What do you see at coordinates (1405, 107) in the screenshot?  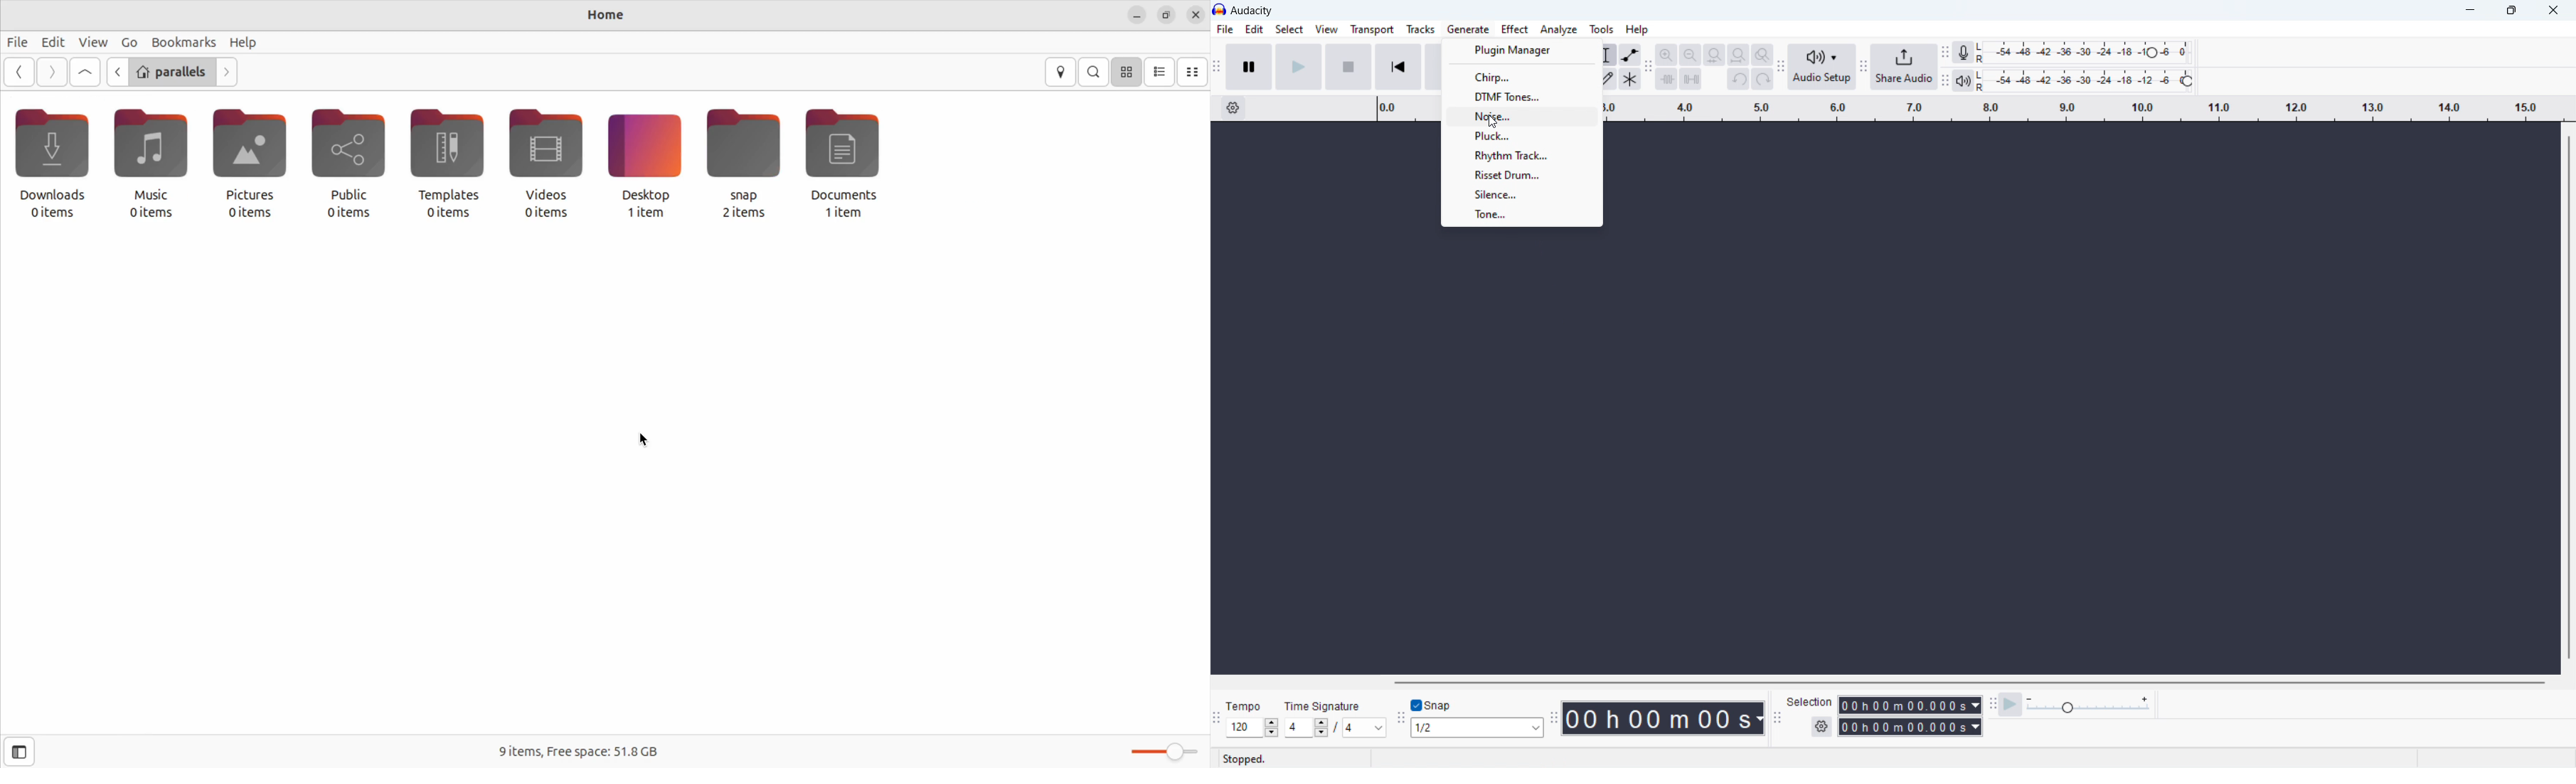 I see `timeline` at bounding box center [1405, 107].